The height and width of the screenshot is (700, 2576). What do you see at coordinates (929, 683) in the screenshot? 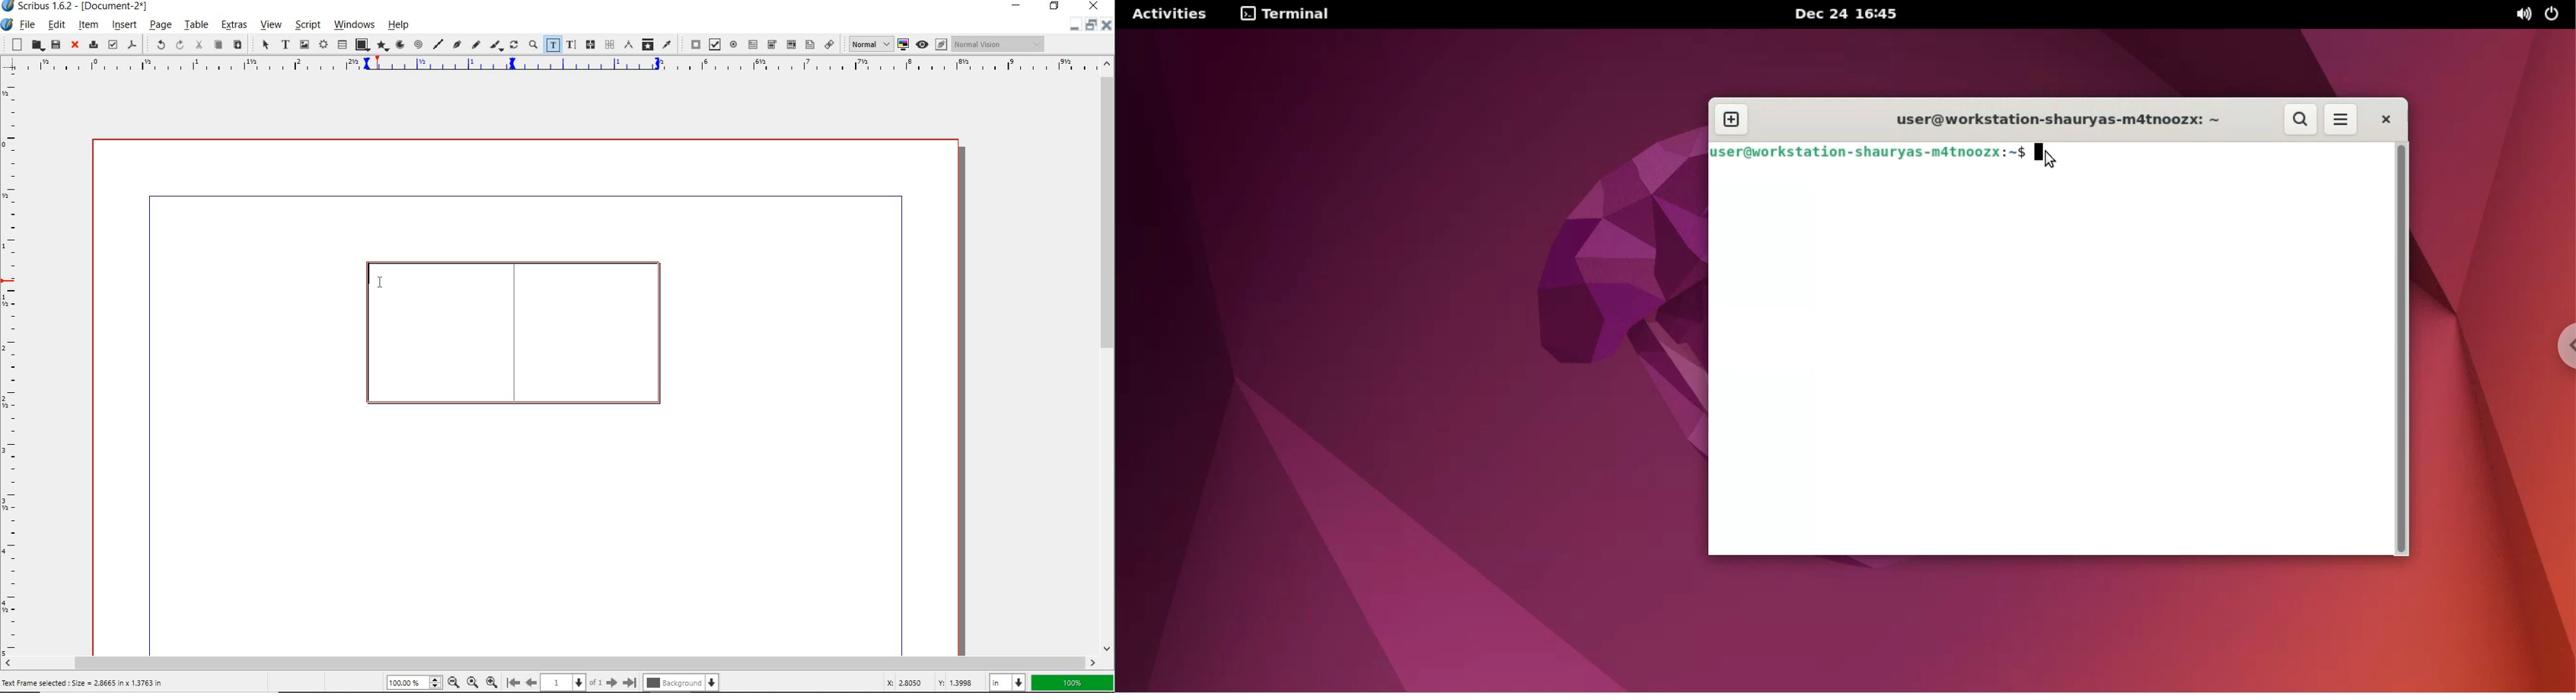
I see `coordinates` at bounding box center [929, 683].